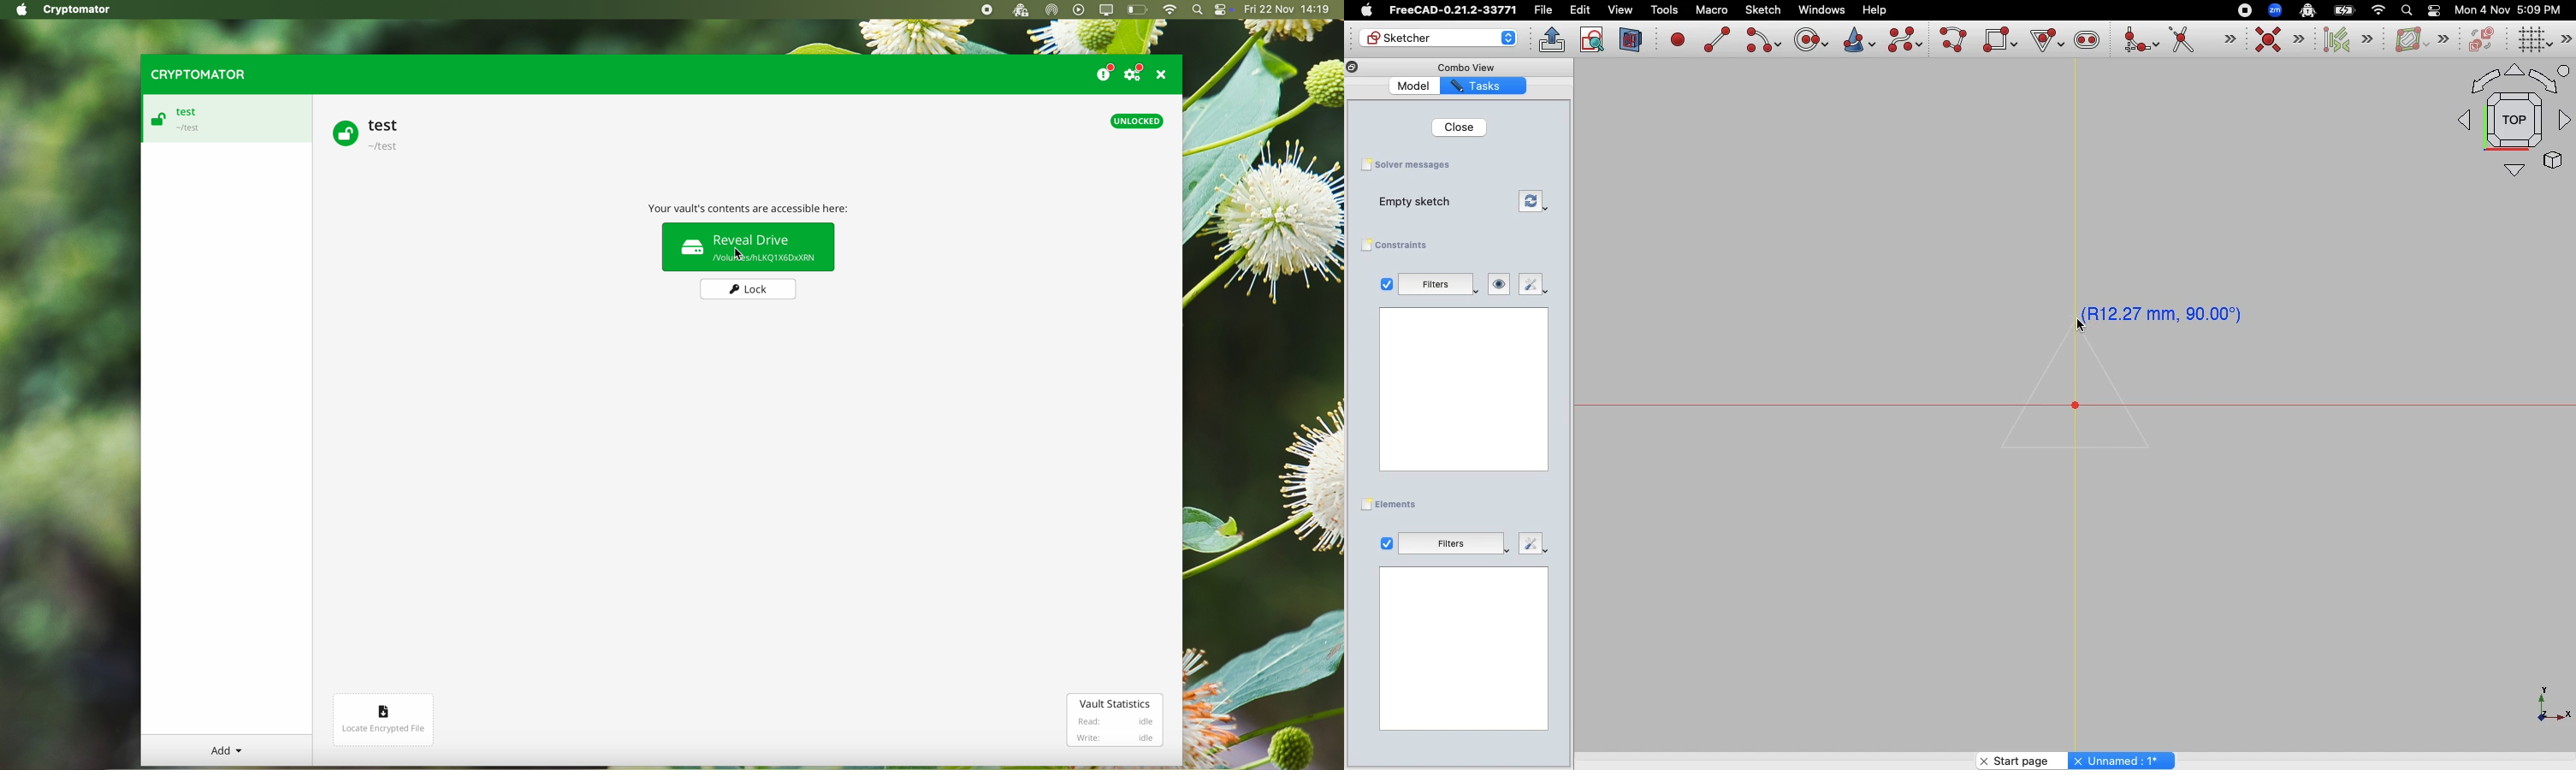  I want to click on Look, so click(1500, 284).